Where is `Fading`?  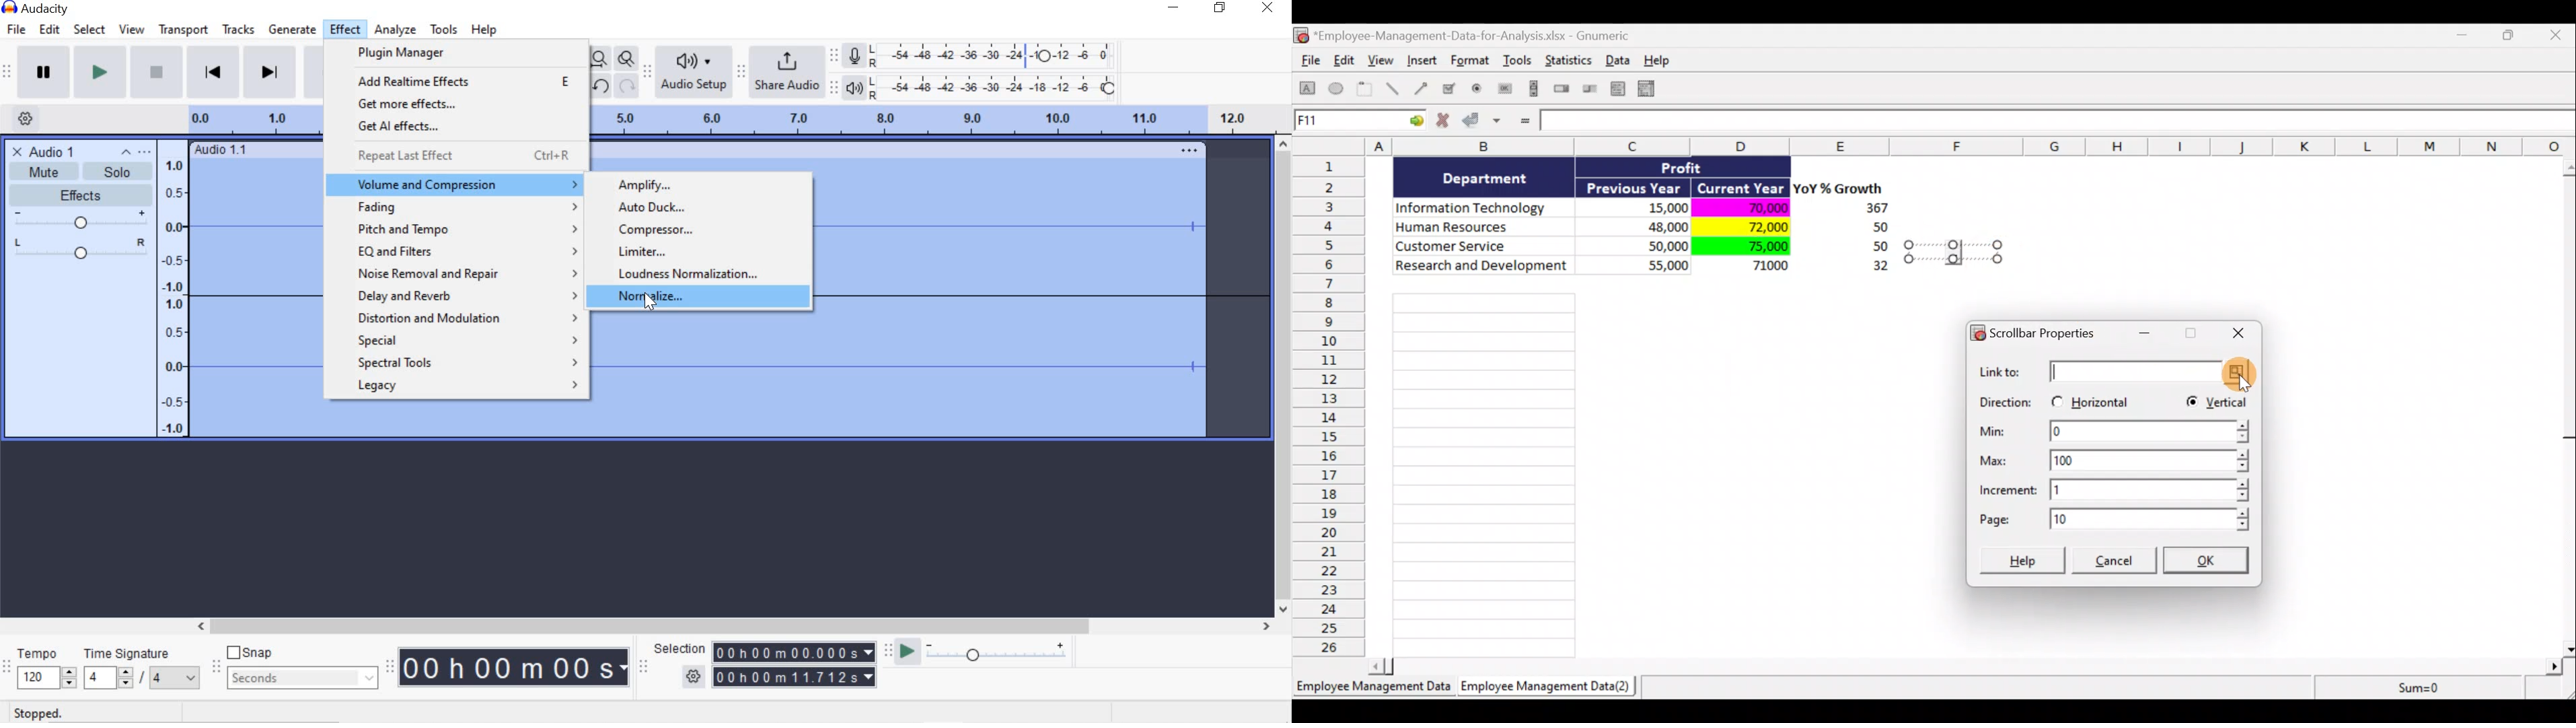 Fading is located at coordinates (462, 207).